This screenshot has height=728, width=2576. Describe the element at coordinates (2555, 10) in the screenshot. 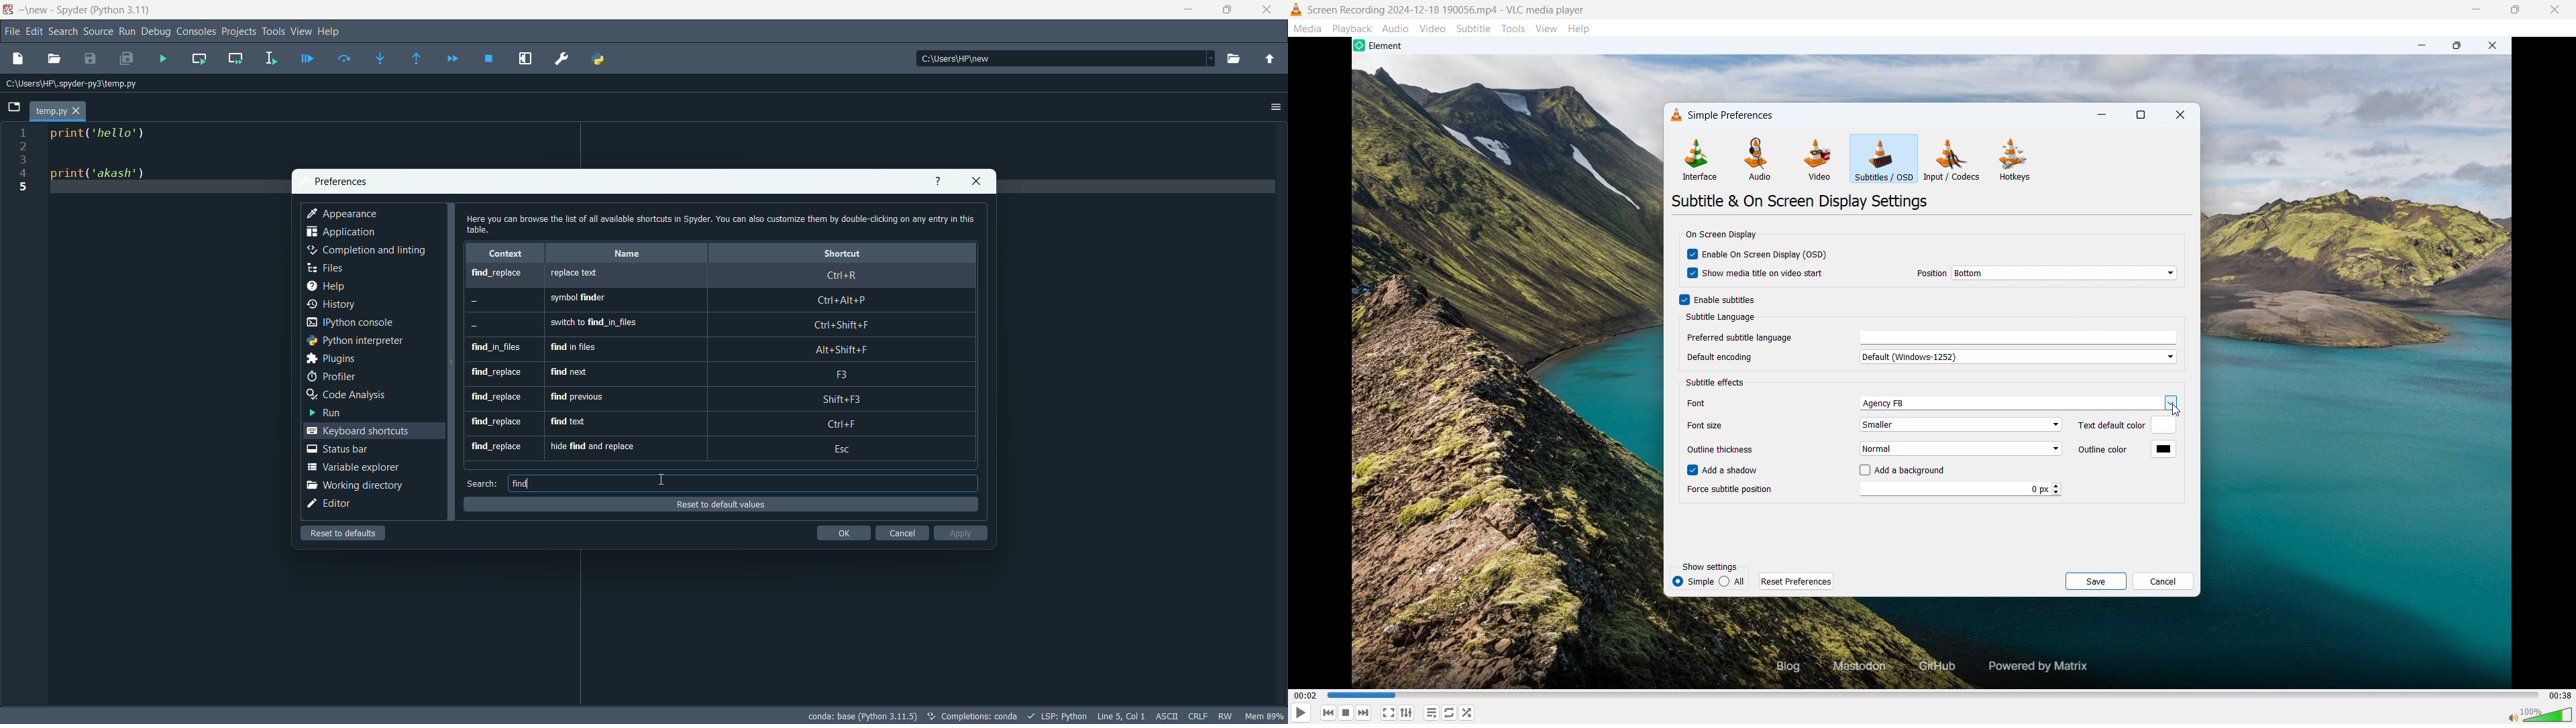

I see `close` at that location.